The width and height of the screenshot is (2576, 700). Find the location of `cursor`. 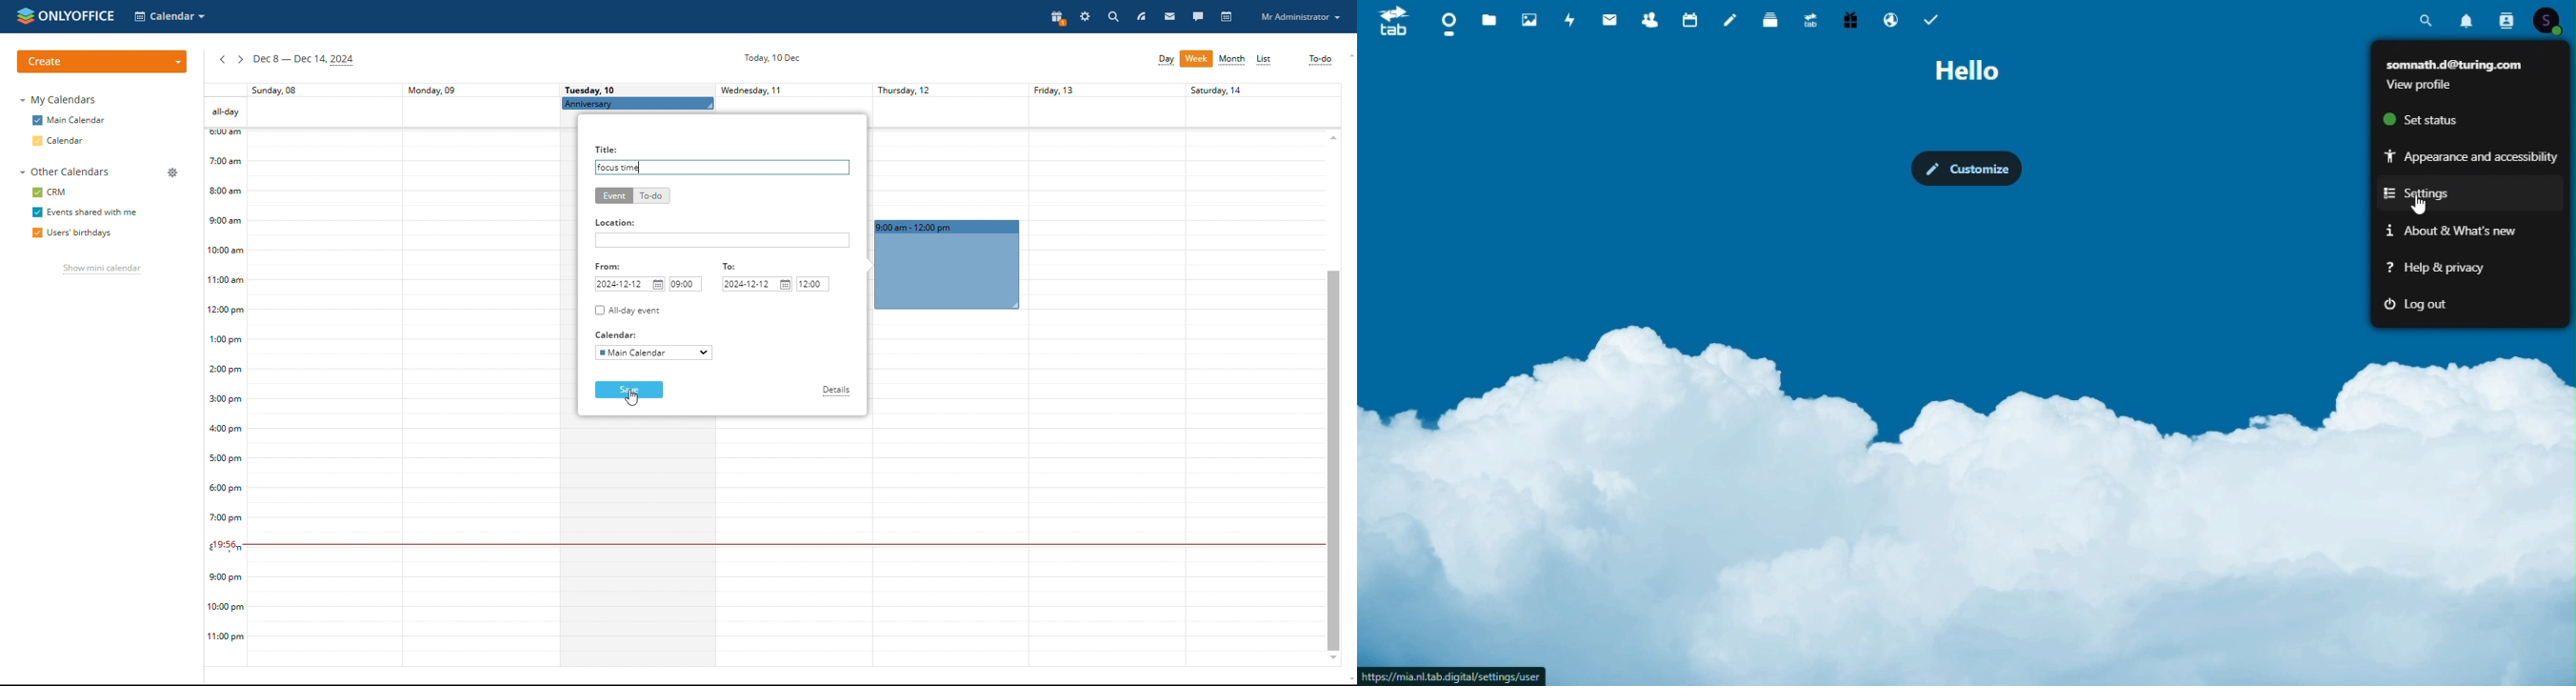

cursor is located at coordinates (2420, 207).